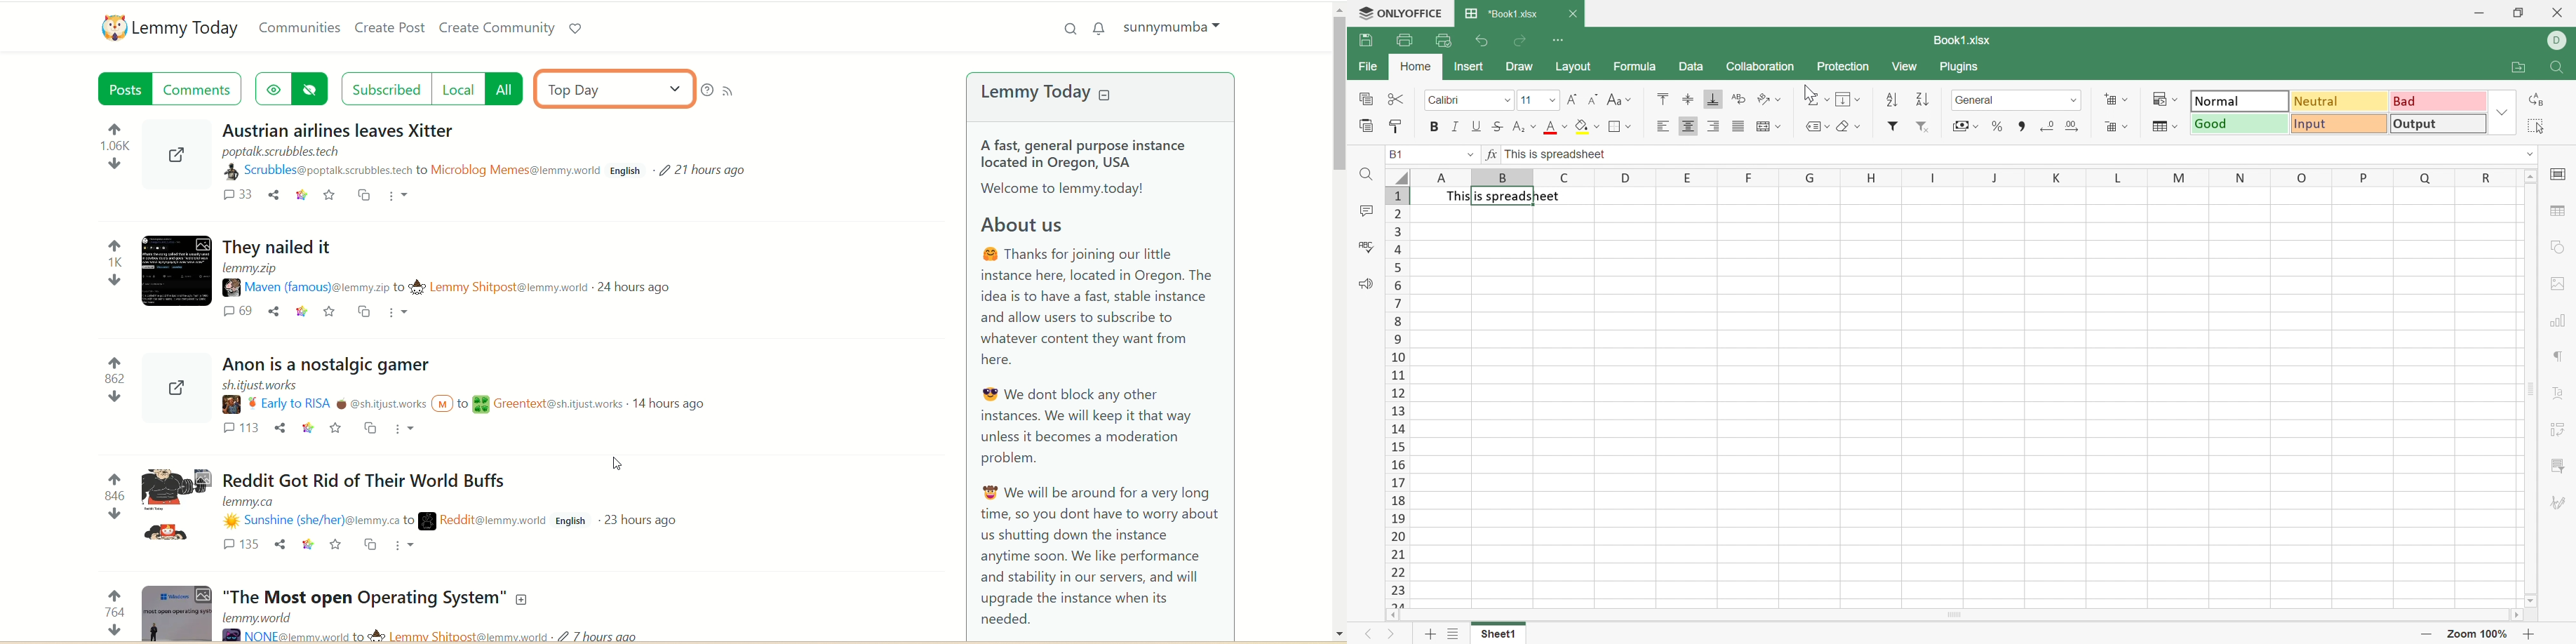  What do you see at coordinates (1596, 127) in the screenshot?
I see `Drop Down` at bounding box center [1596, 127].